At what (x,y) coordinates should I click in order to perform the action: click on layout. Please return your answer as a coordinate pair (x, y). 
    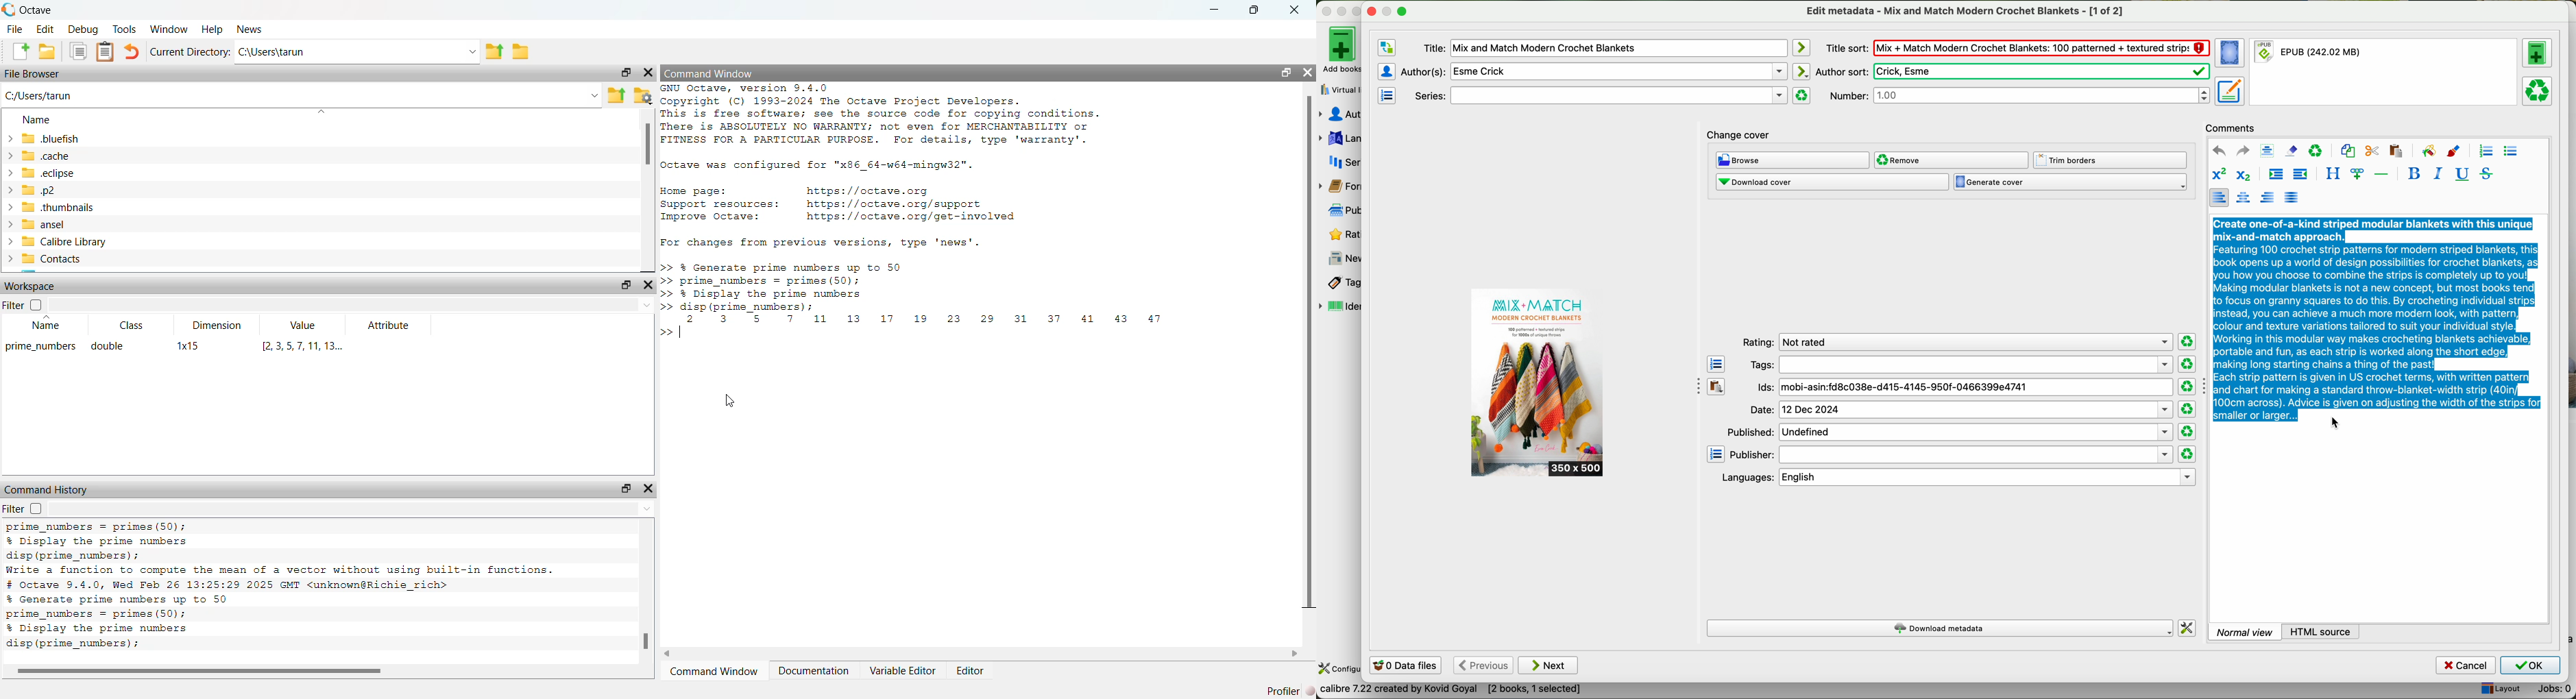
    Looking at the image, I should click on (2500, 689).